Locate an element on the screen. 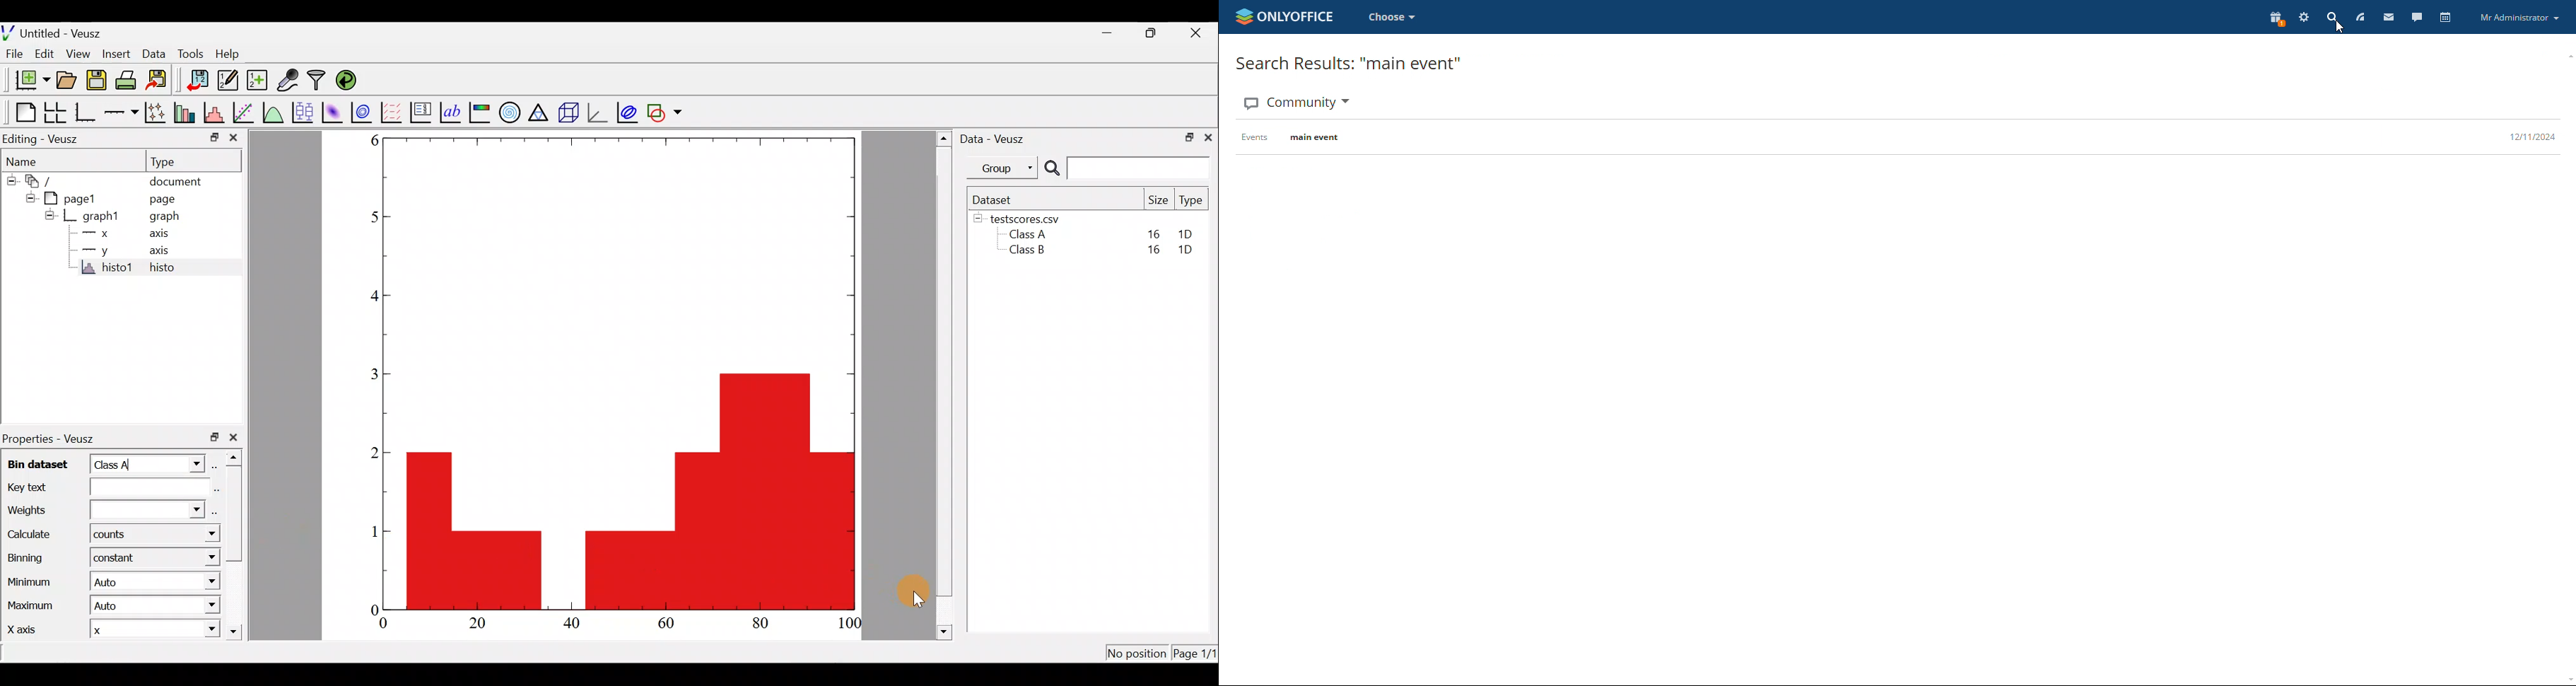 The width and height of the screenshot is (2576, 700). select using dataset browser is located at coordinates (216, 511).